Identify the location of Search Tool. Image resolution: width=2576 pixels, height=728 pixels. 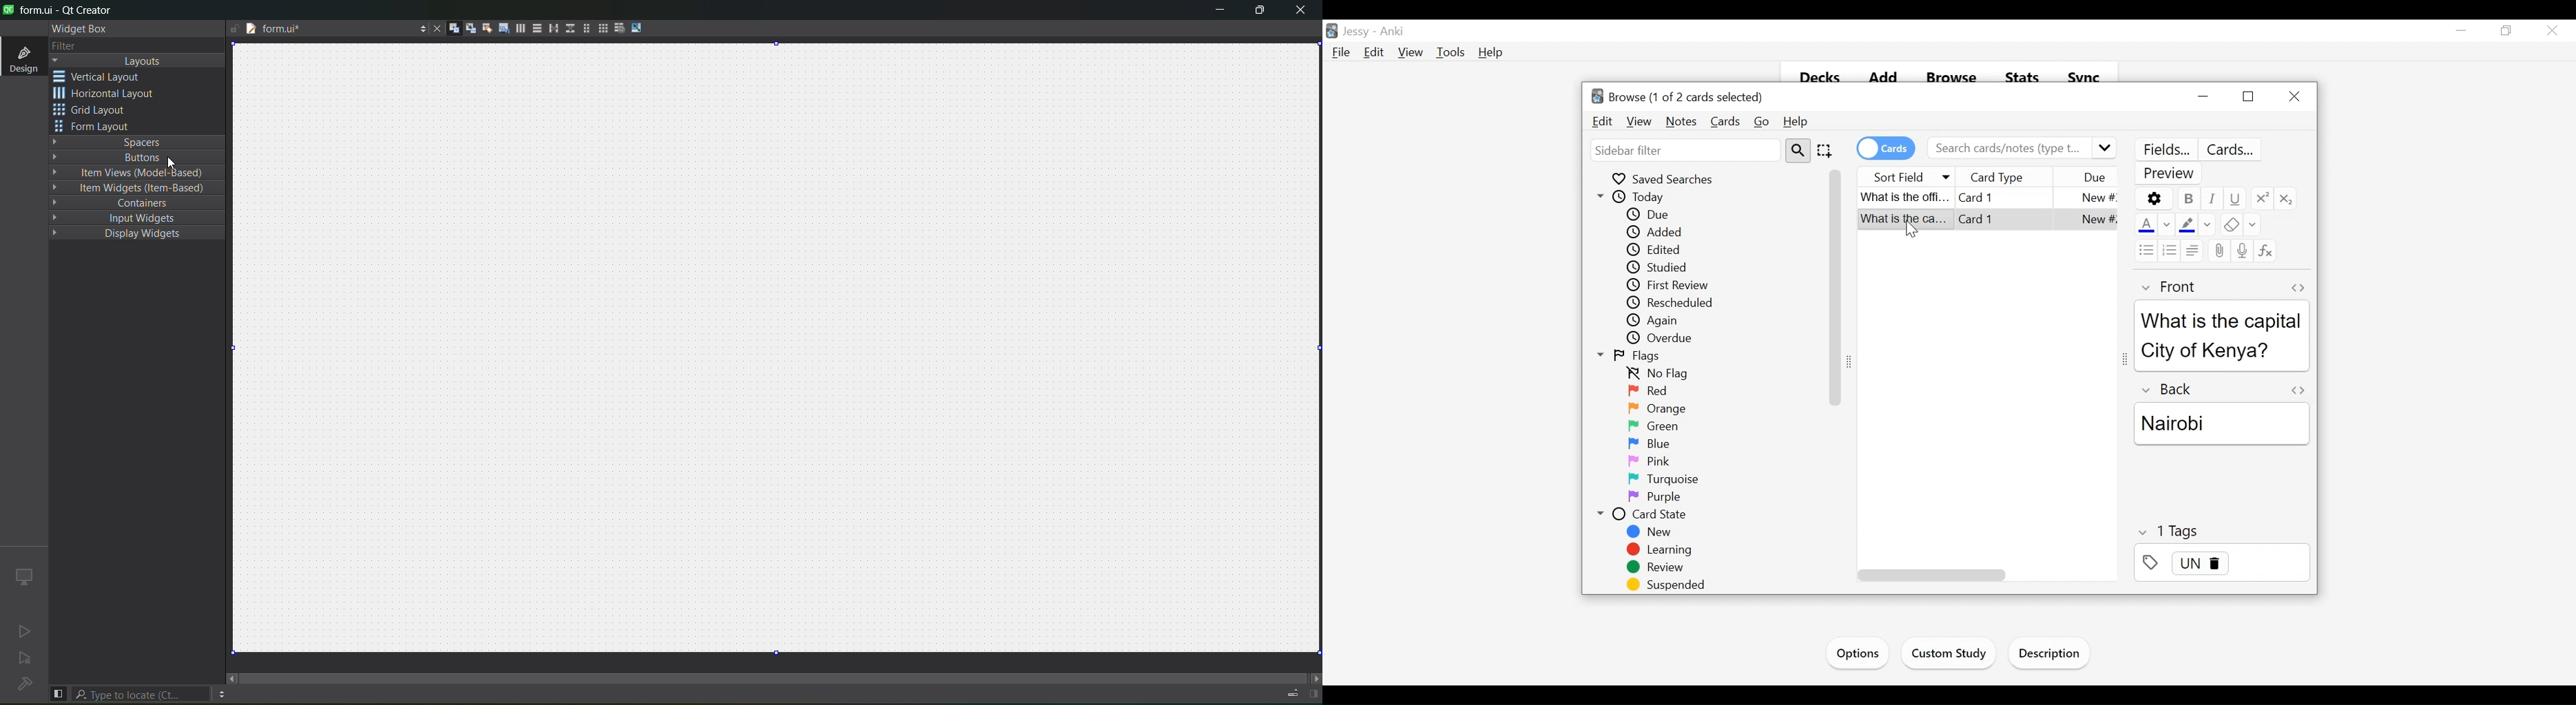
(1798, 151).